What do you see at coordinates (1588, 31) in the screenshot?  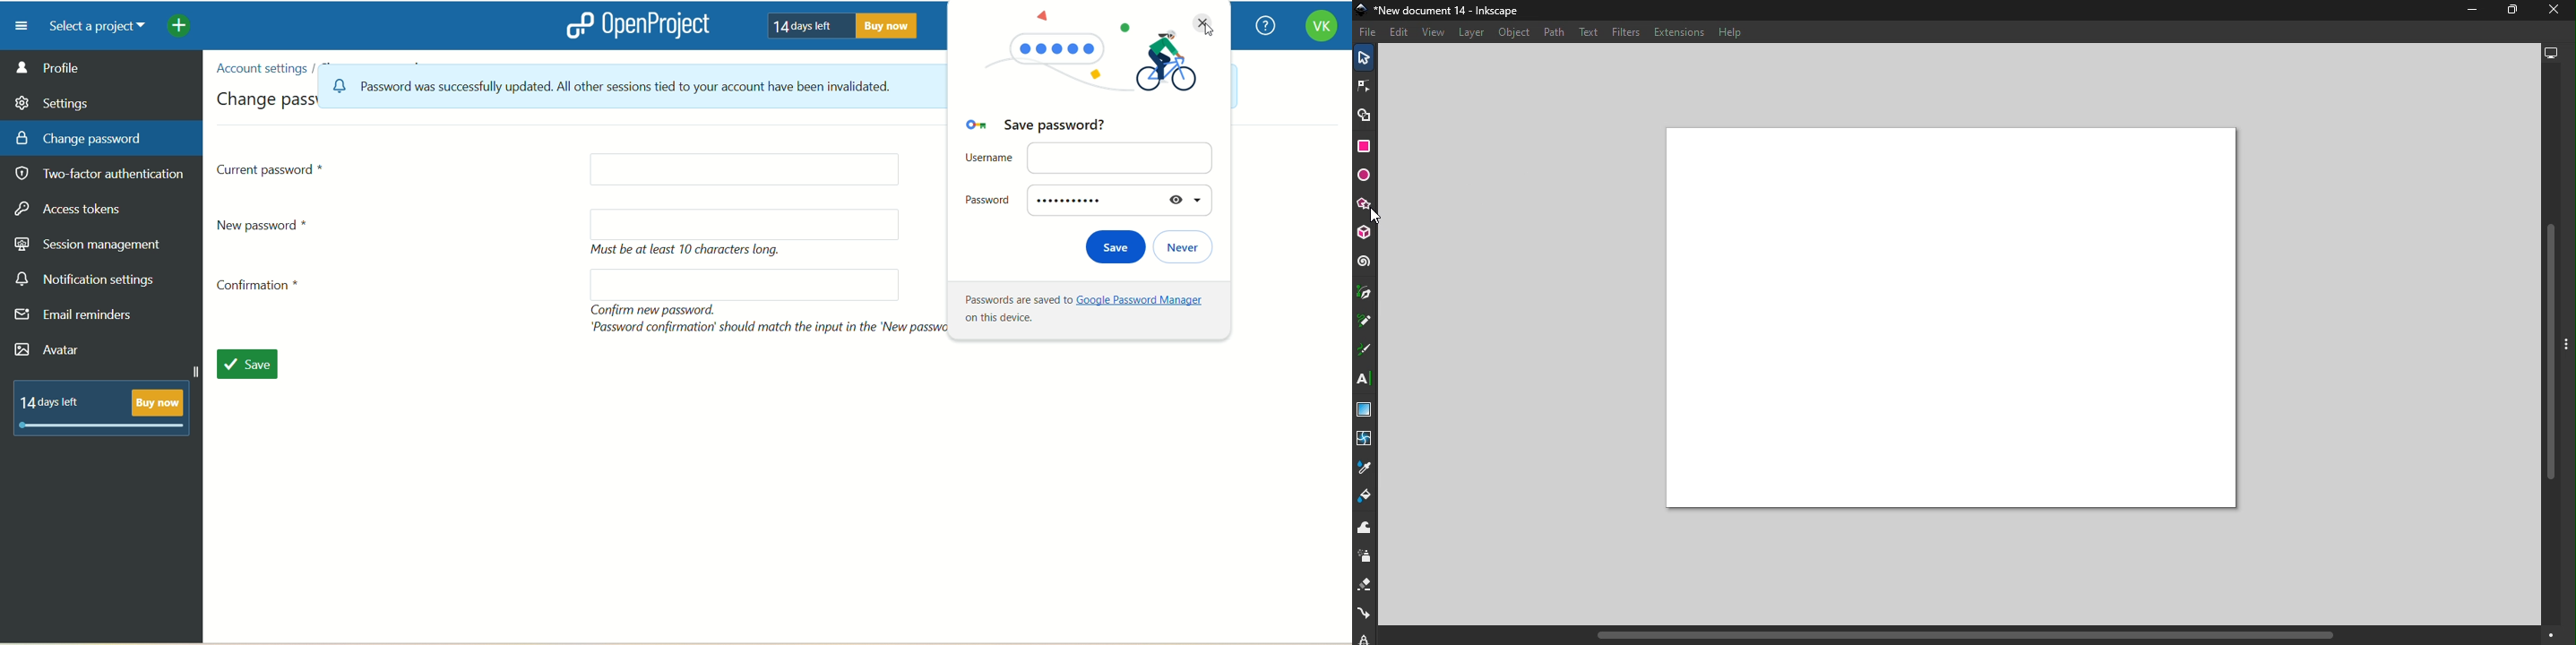 I see `Text` at bounding box center [1588, 31].